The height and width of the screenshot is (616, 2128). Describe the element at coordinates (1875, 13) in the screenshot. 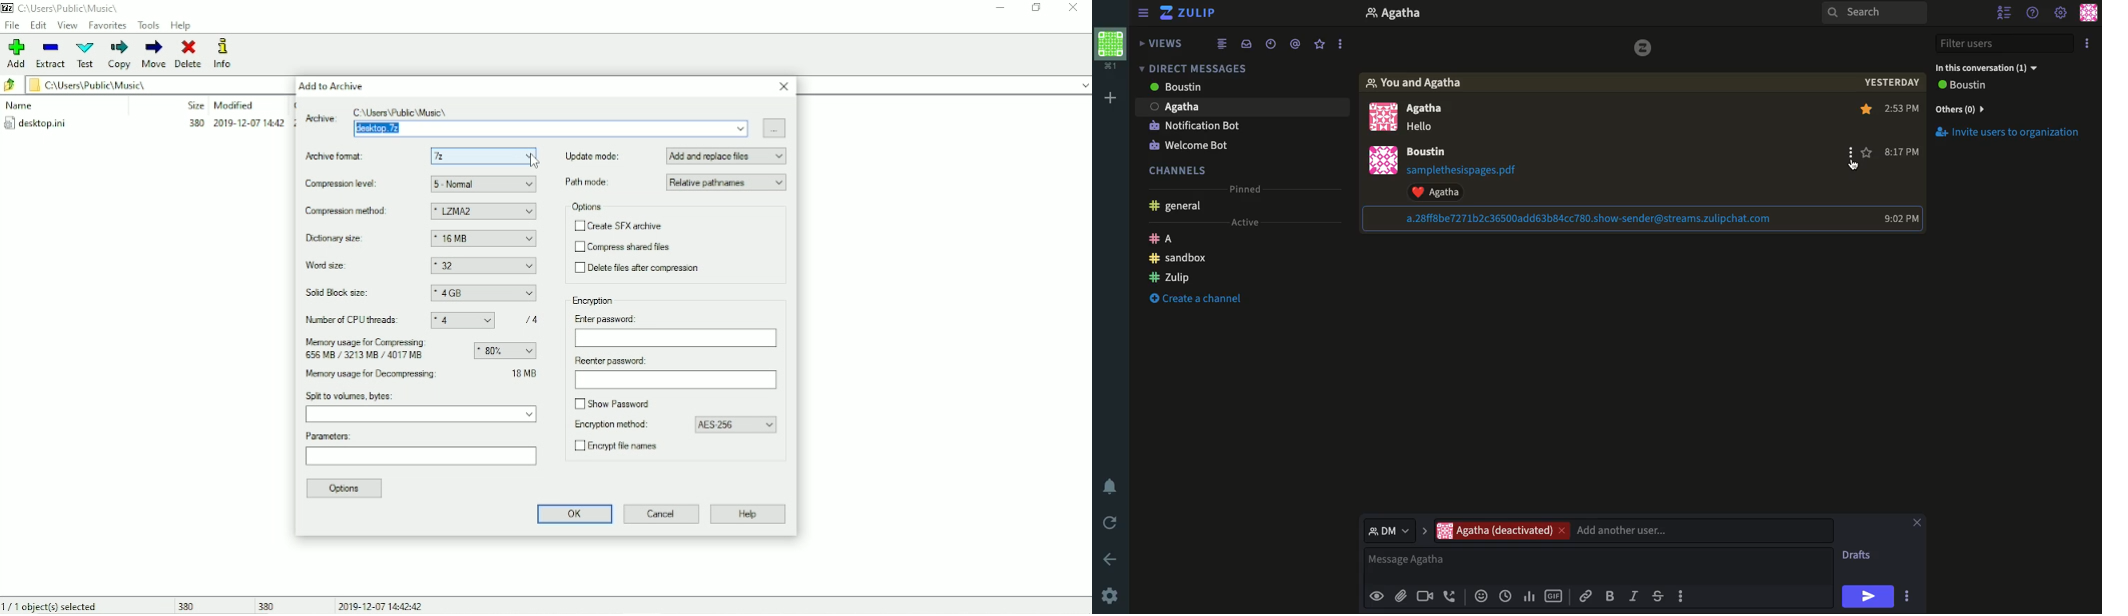

I see `Search` at that location.